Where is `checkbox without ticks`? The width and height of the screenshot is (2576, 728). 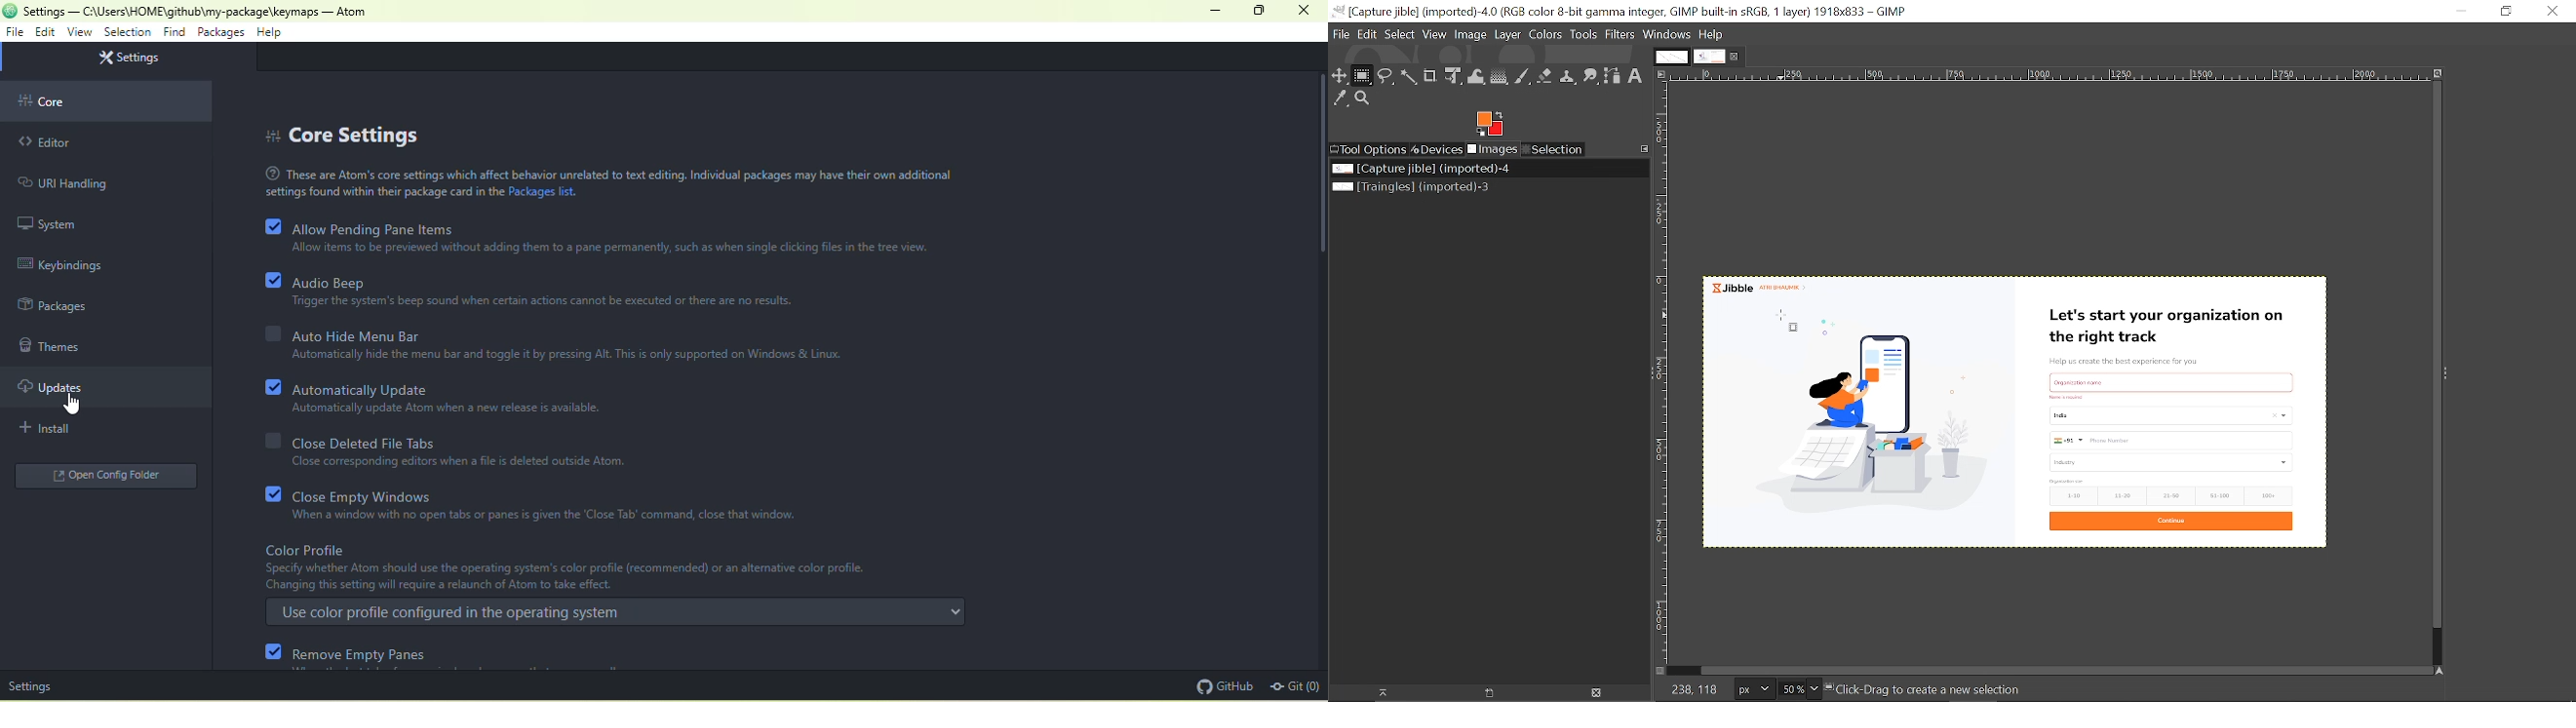
checkbox without ticks is located at coordinates (270, 333).